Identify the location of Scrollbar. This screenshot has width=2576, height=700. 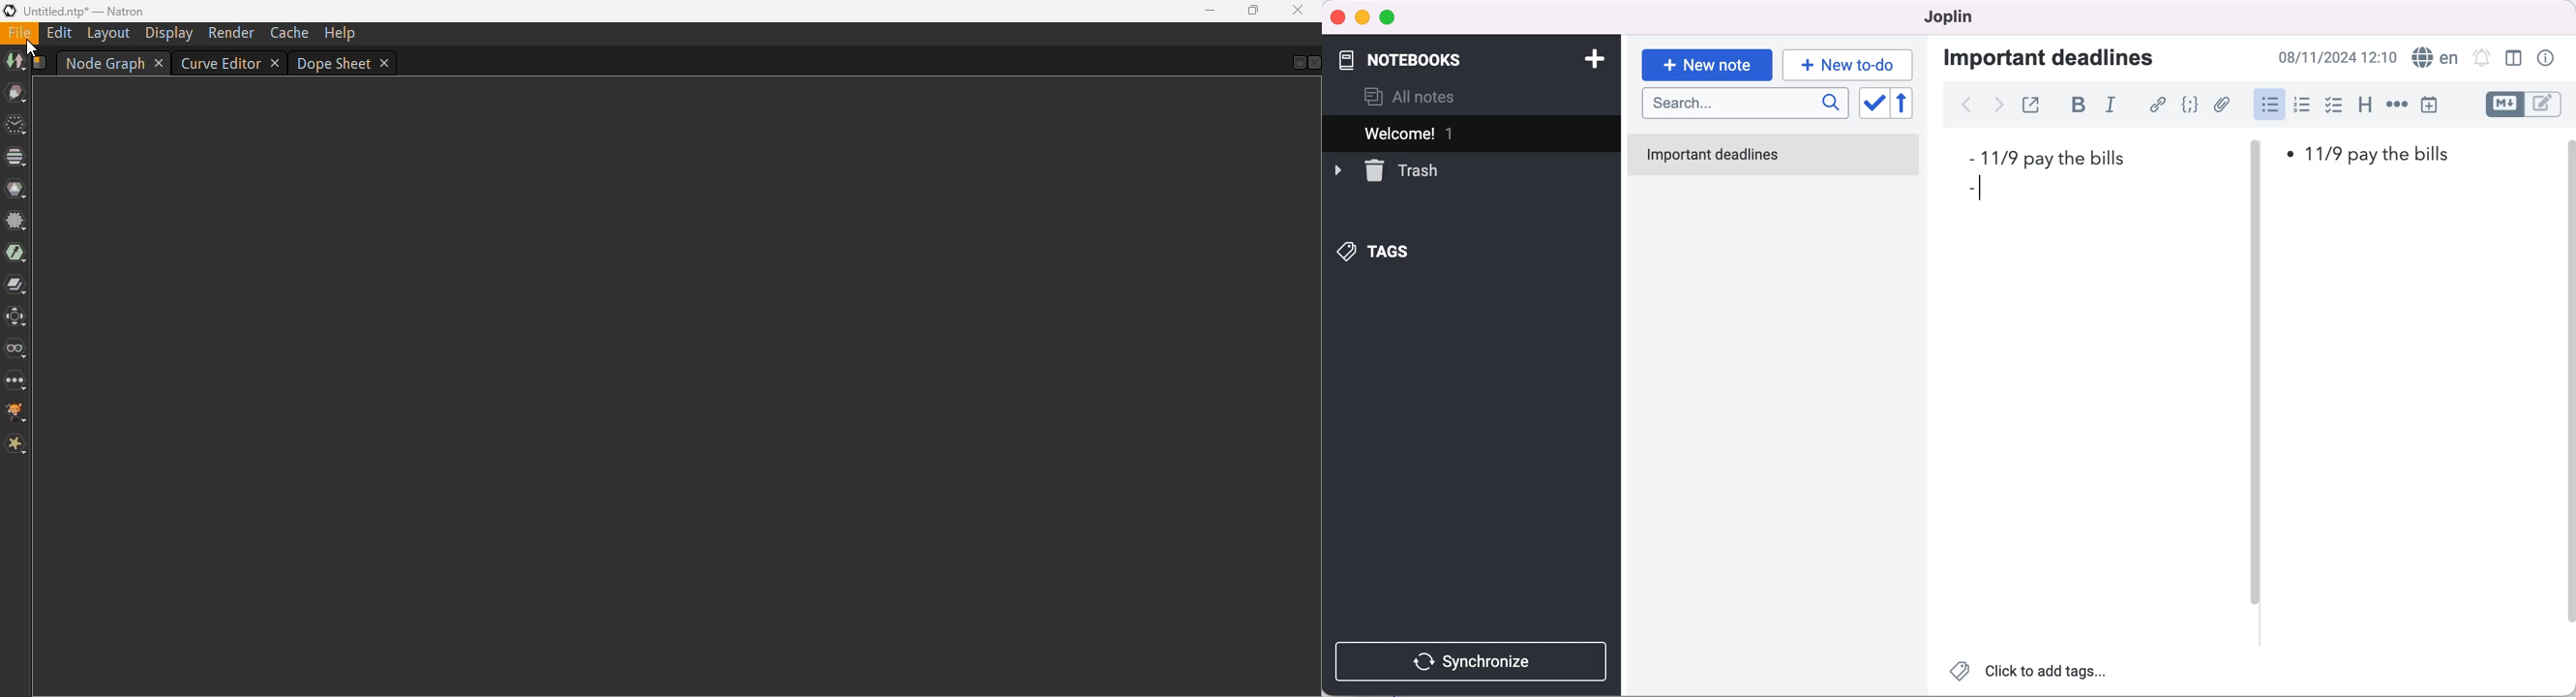
(2573, 379).